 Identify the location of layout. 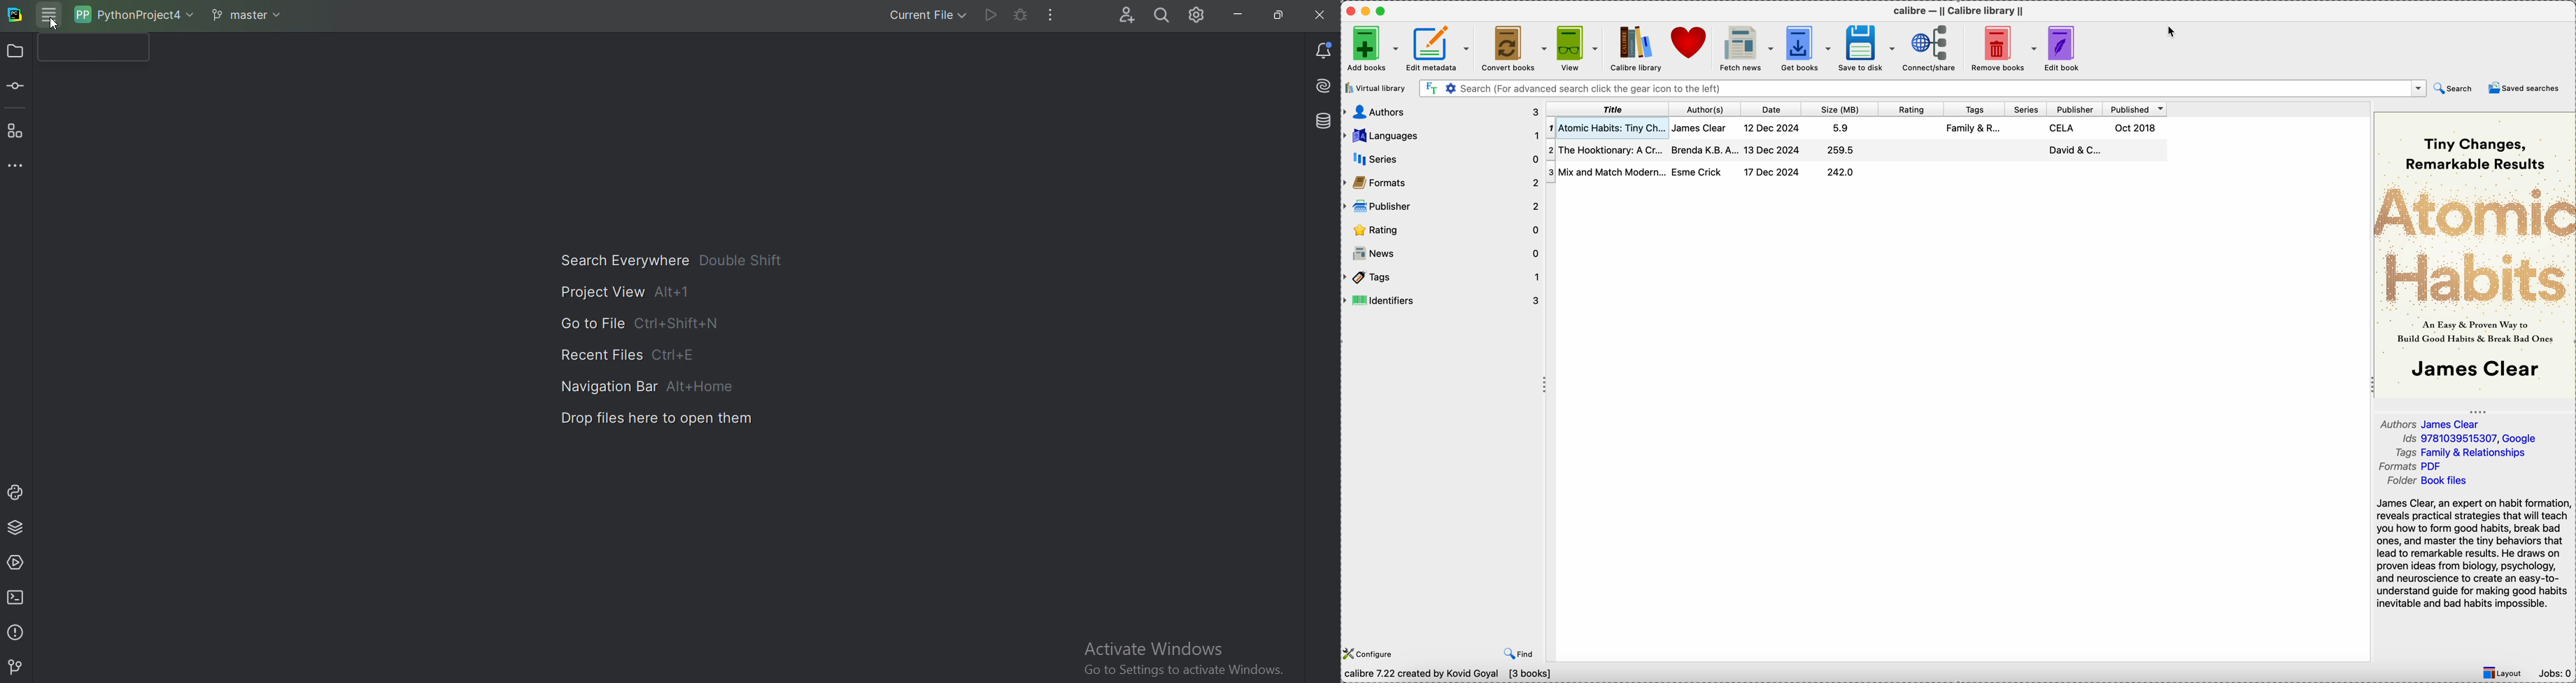
(2504, 673).